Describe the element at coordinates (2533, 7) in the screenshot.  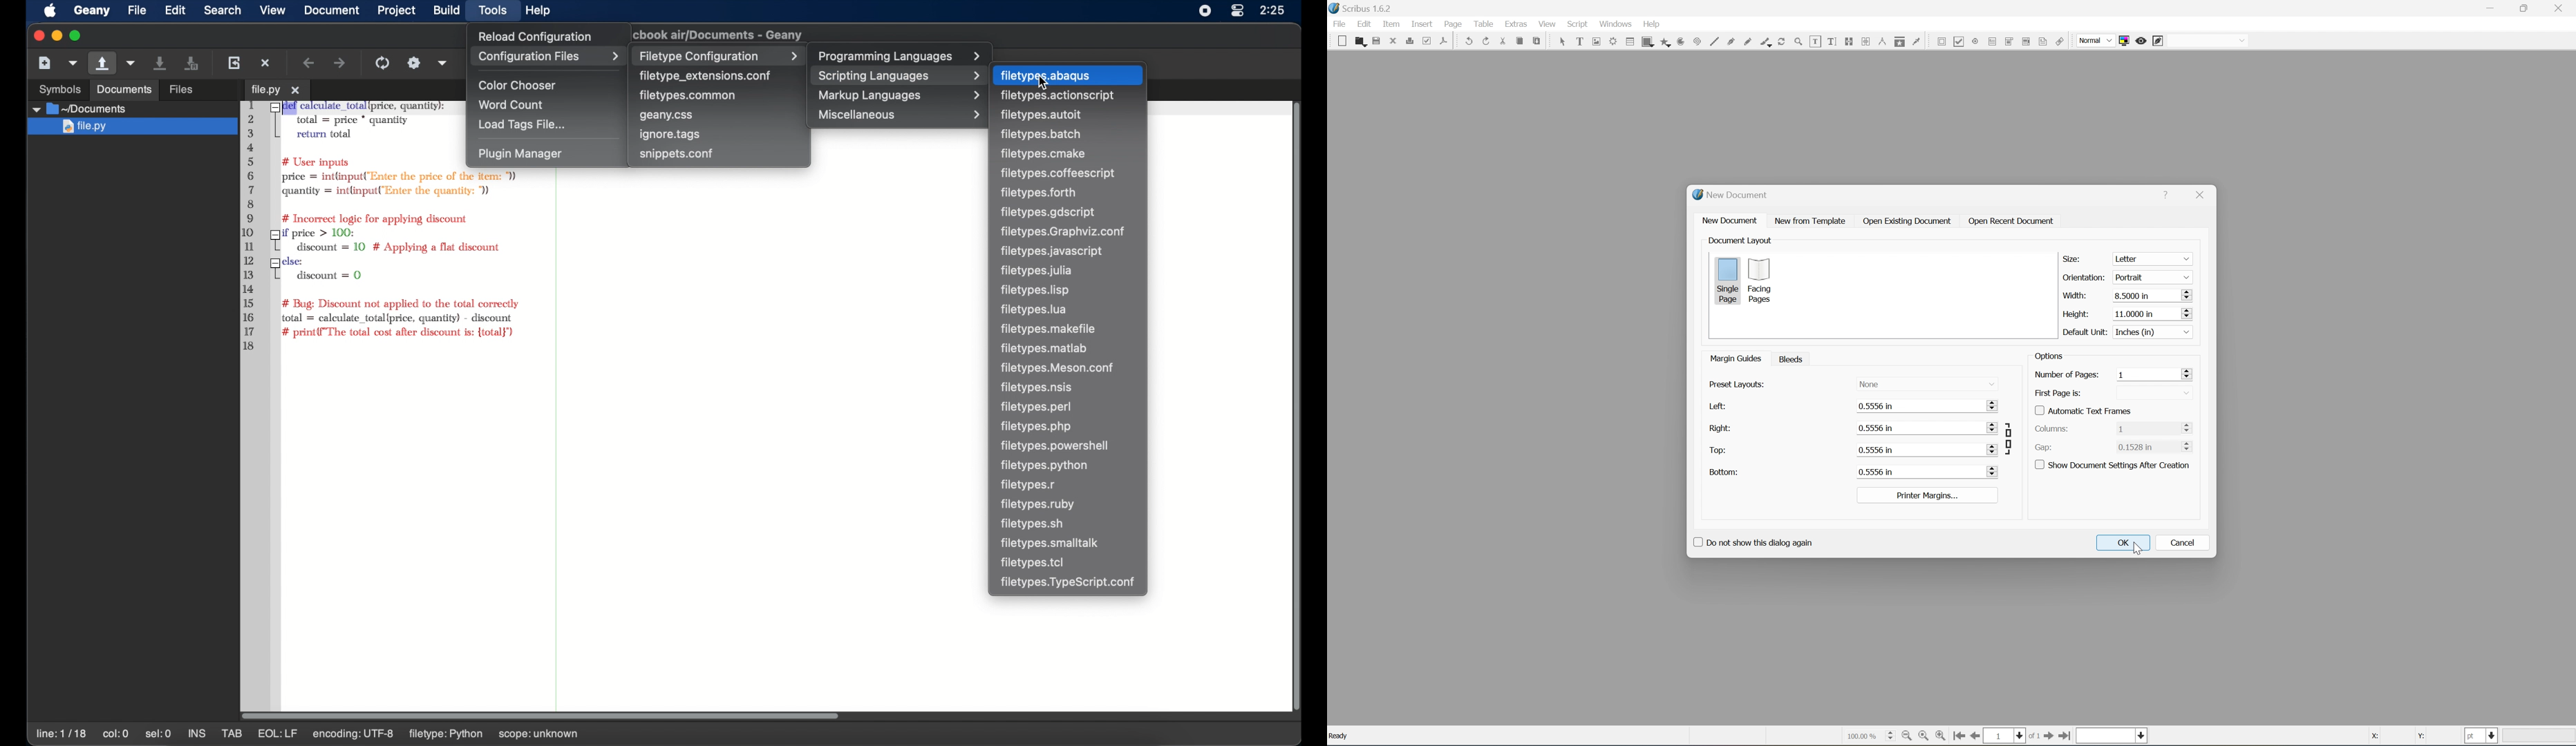
I see `restore down` at that location.